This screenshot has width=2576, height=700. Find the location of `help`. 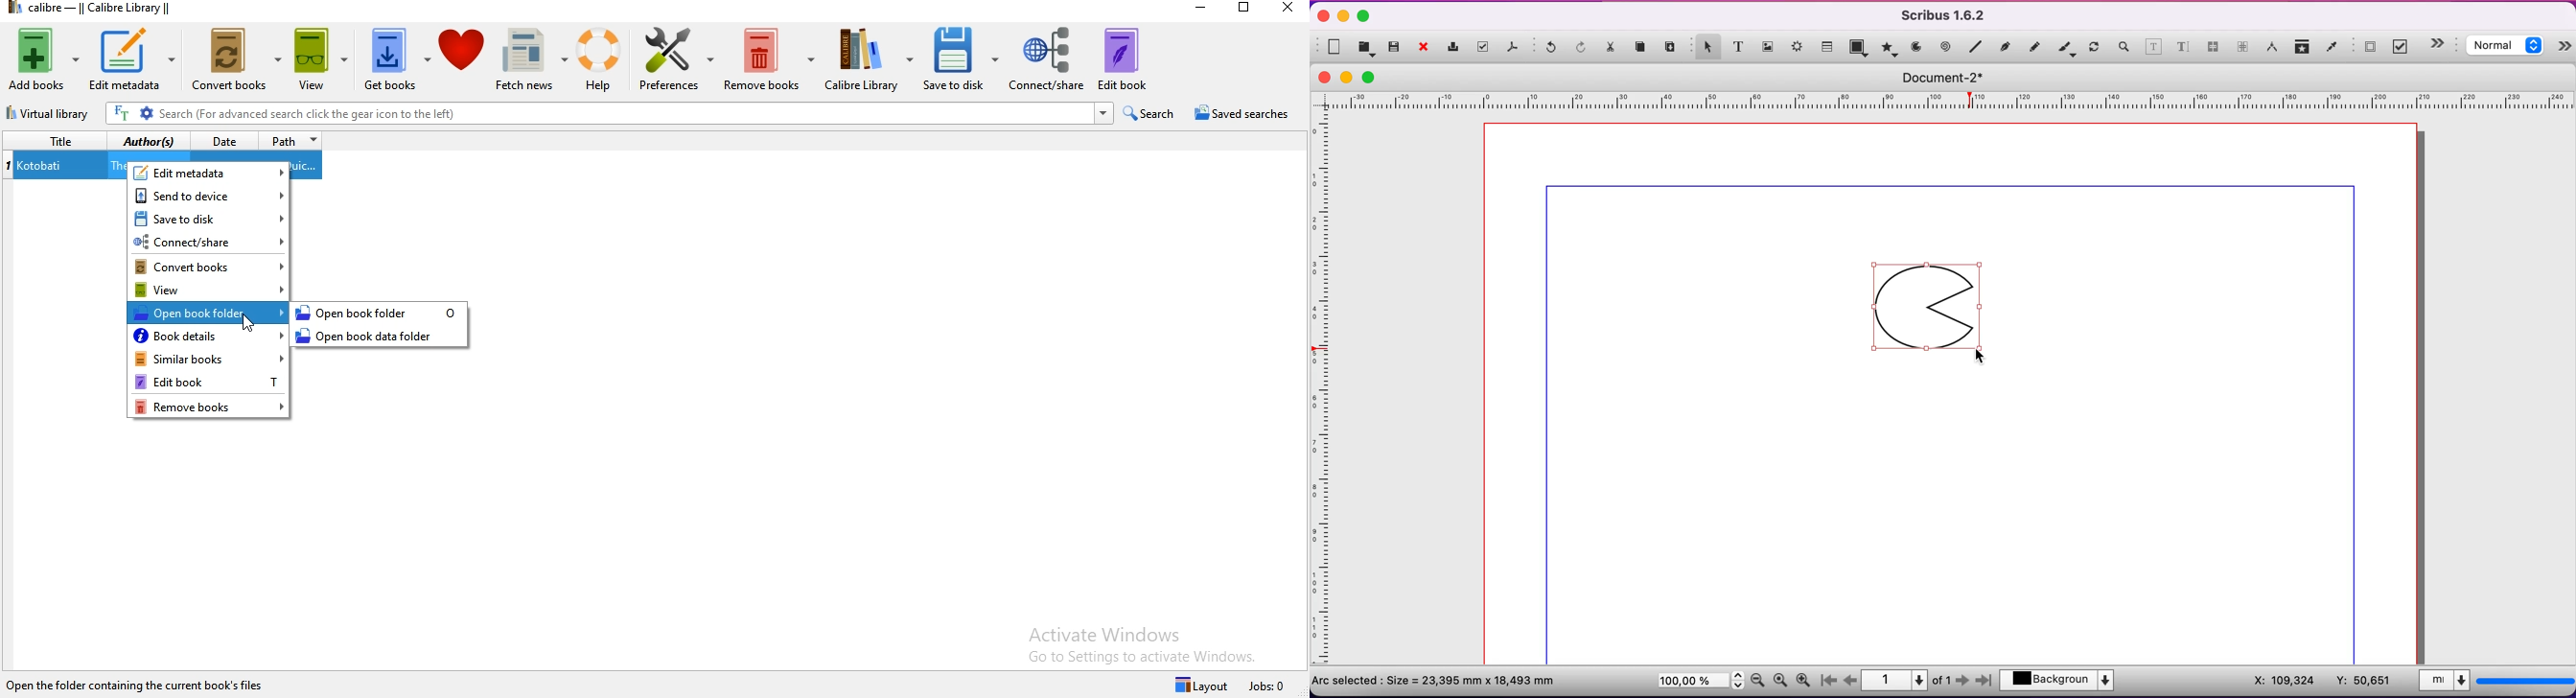

help is located at coordinates (595, 58).